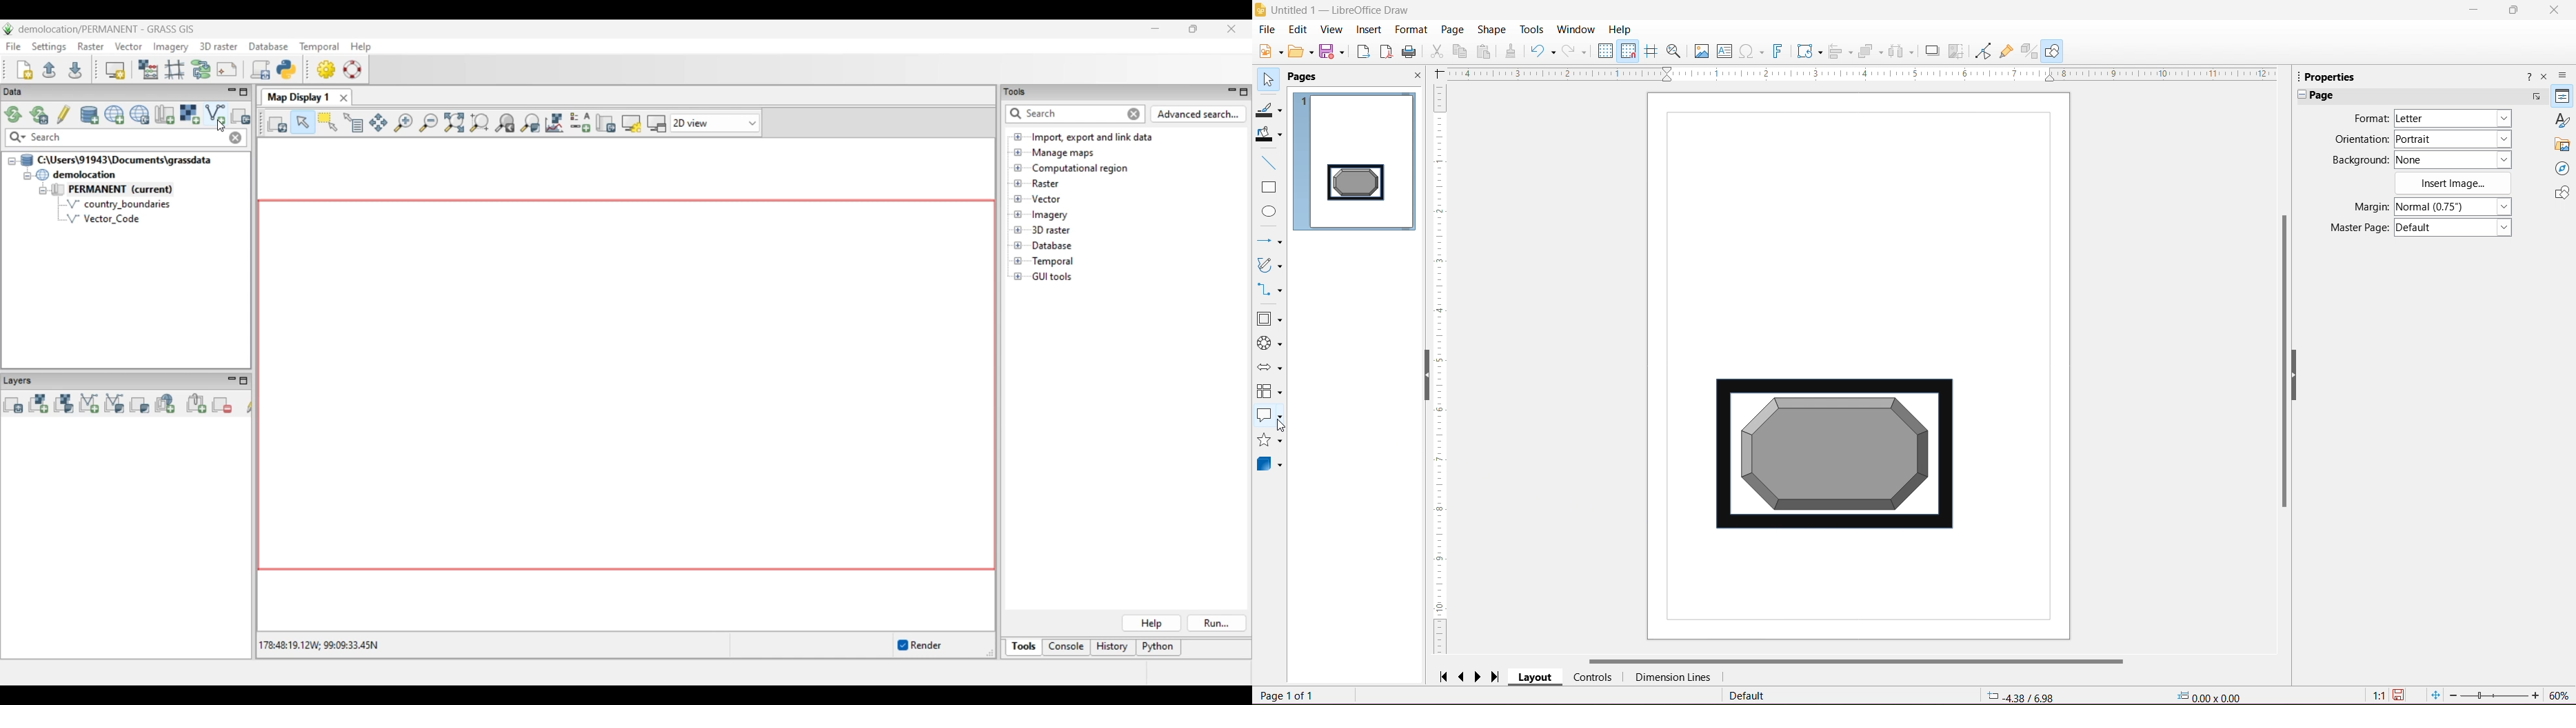 The width and height of the screenshot is (2576, 728). I want to click on Insert Textbox, so click(1724, 51).